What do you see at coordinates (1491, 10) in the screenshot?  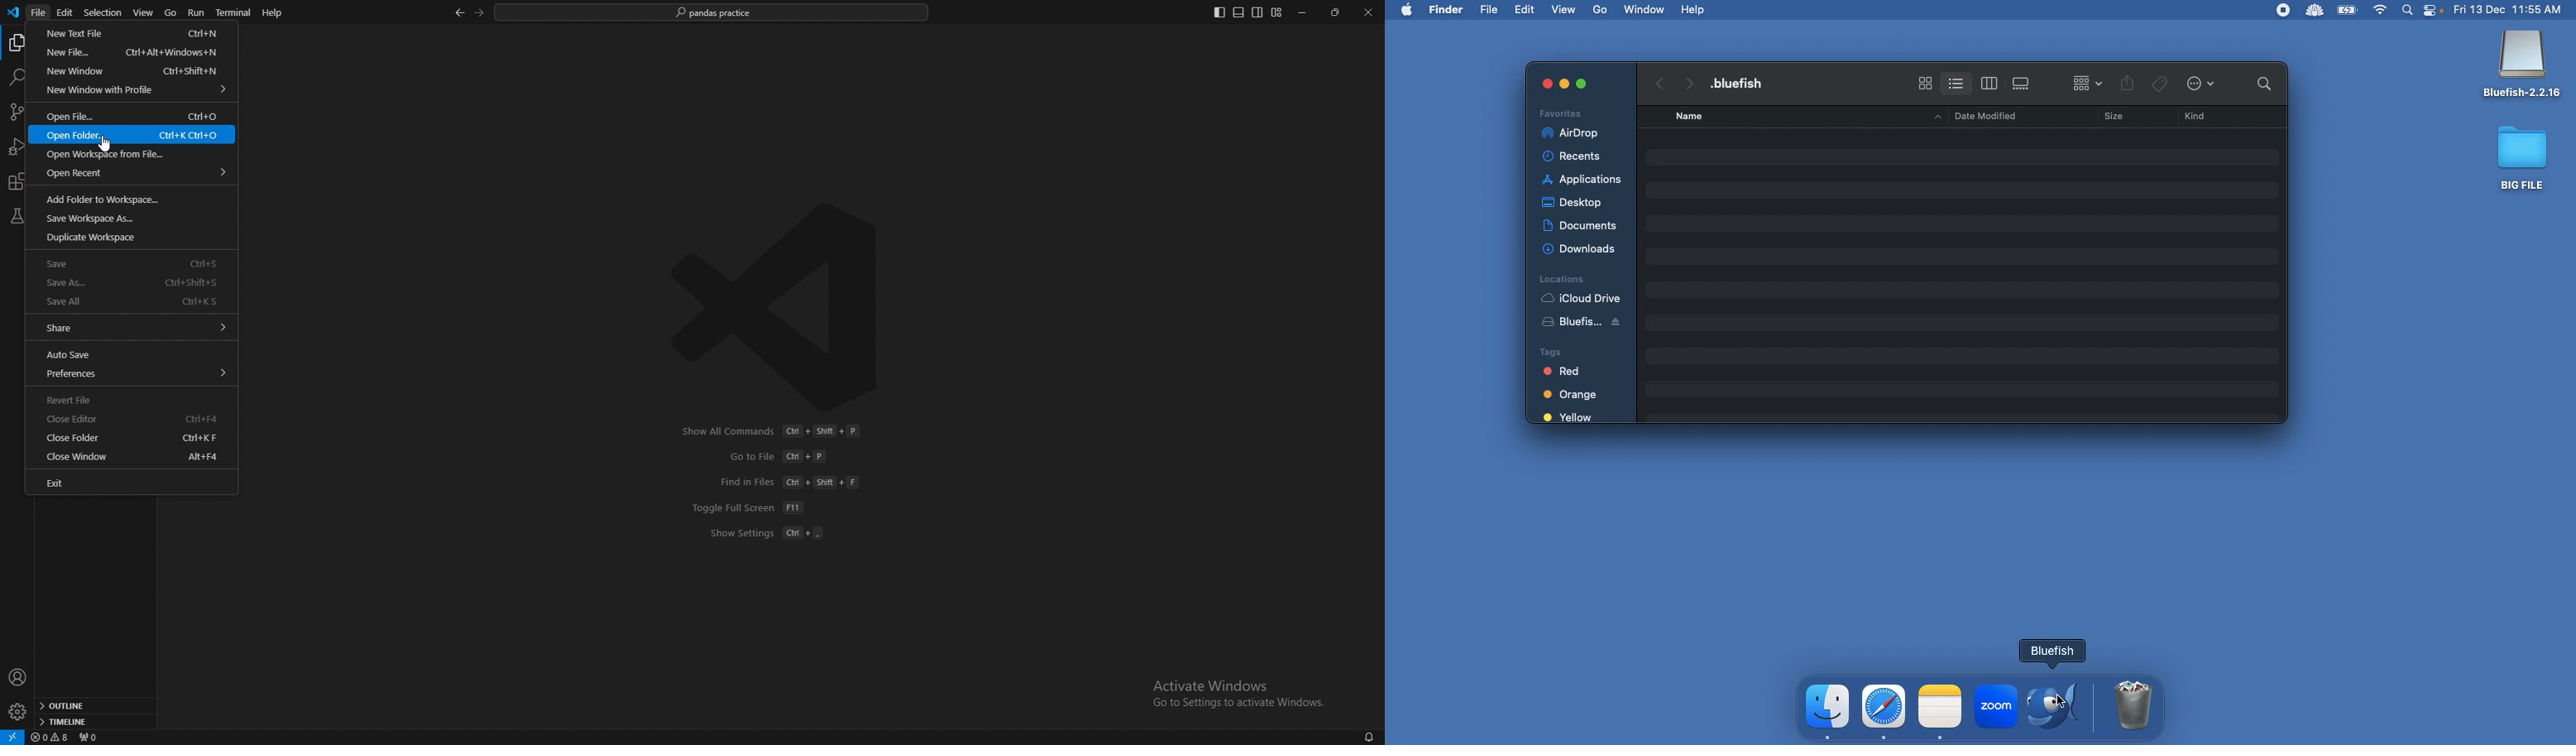 I see `File` at bounding box center [1491, 10].